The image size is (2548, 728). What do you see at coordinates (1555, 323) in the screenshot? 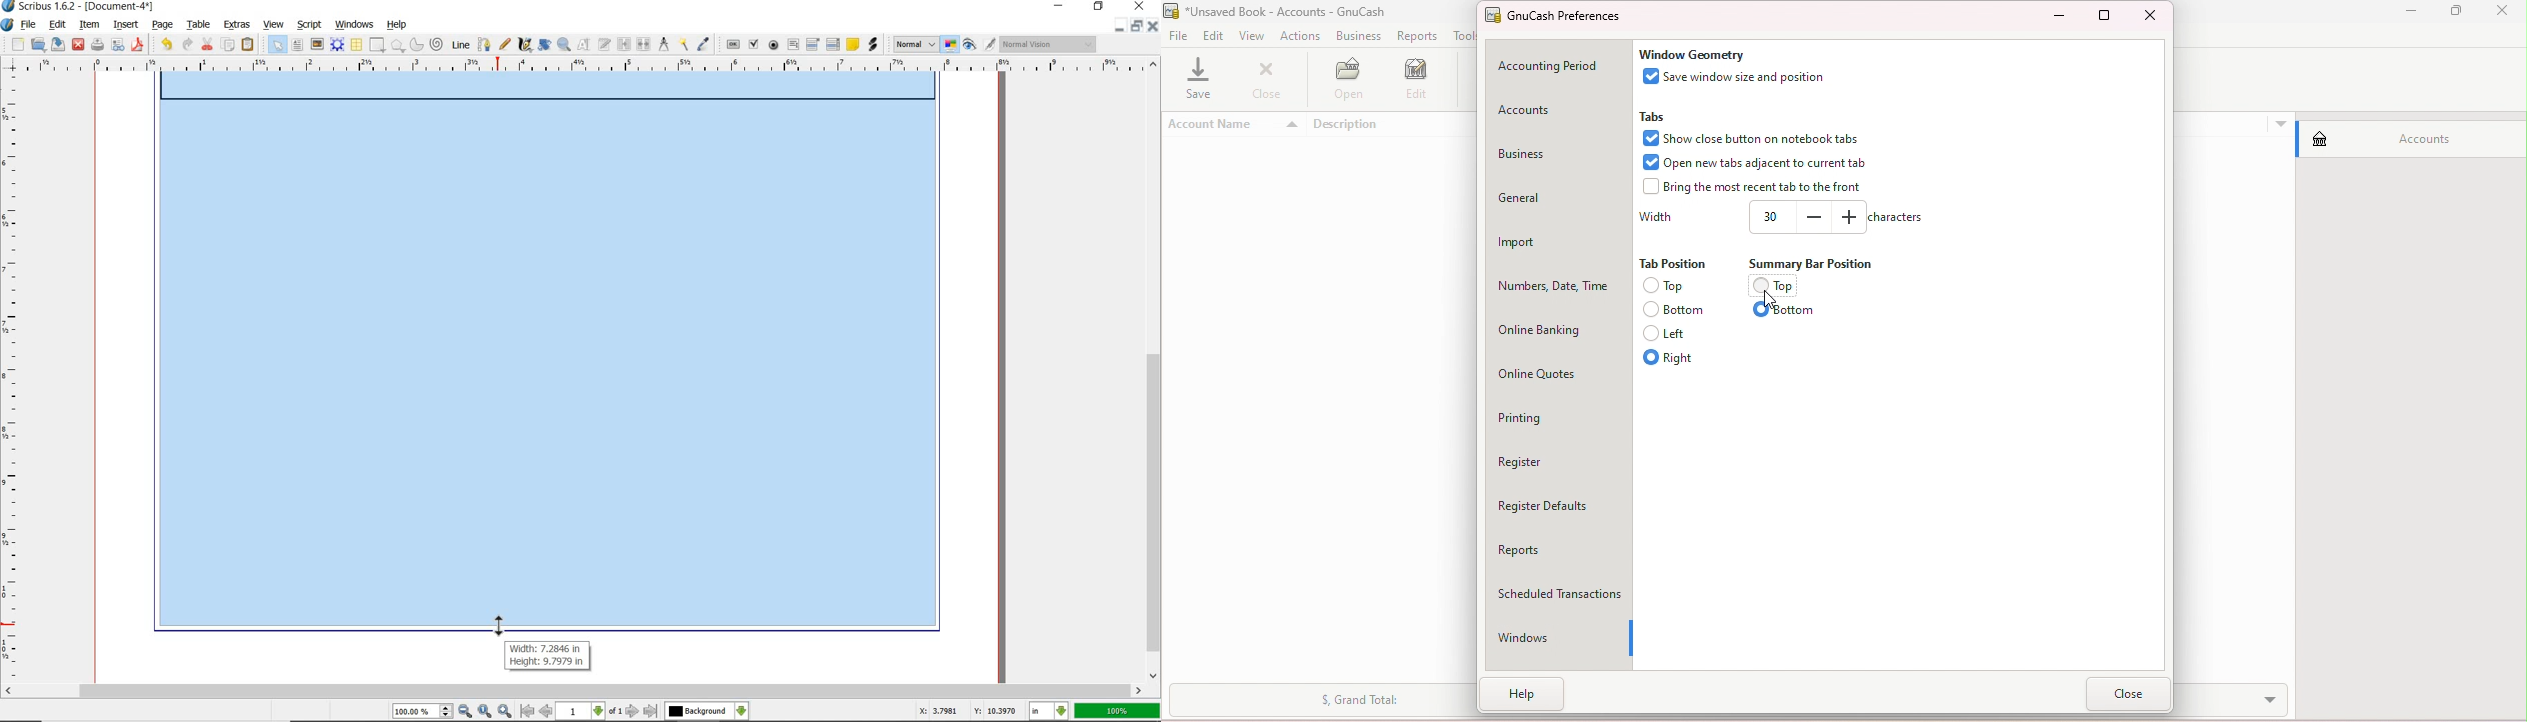
I see `Online banking` at bounding box center [1555, 323].